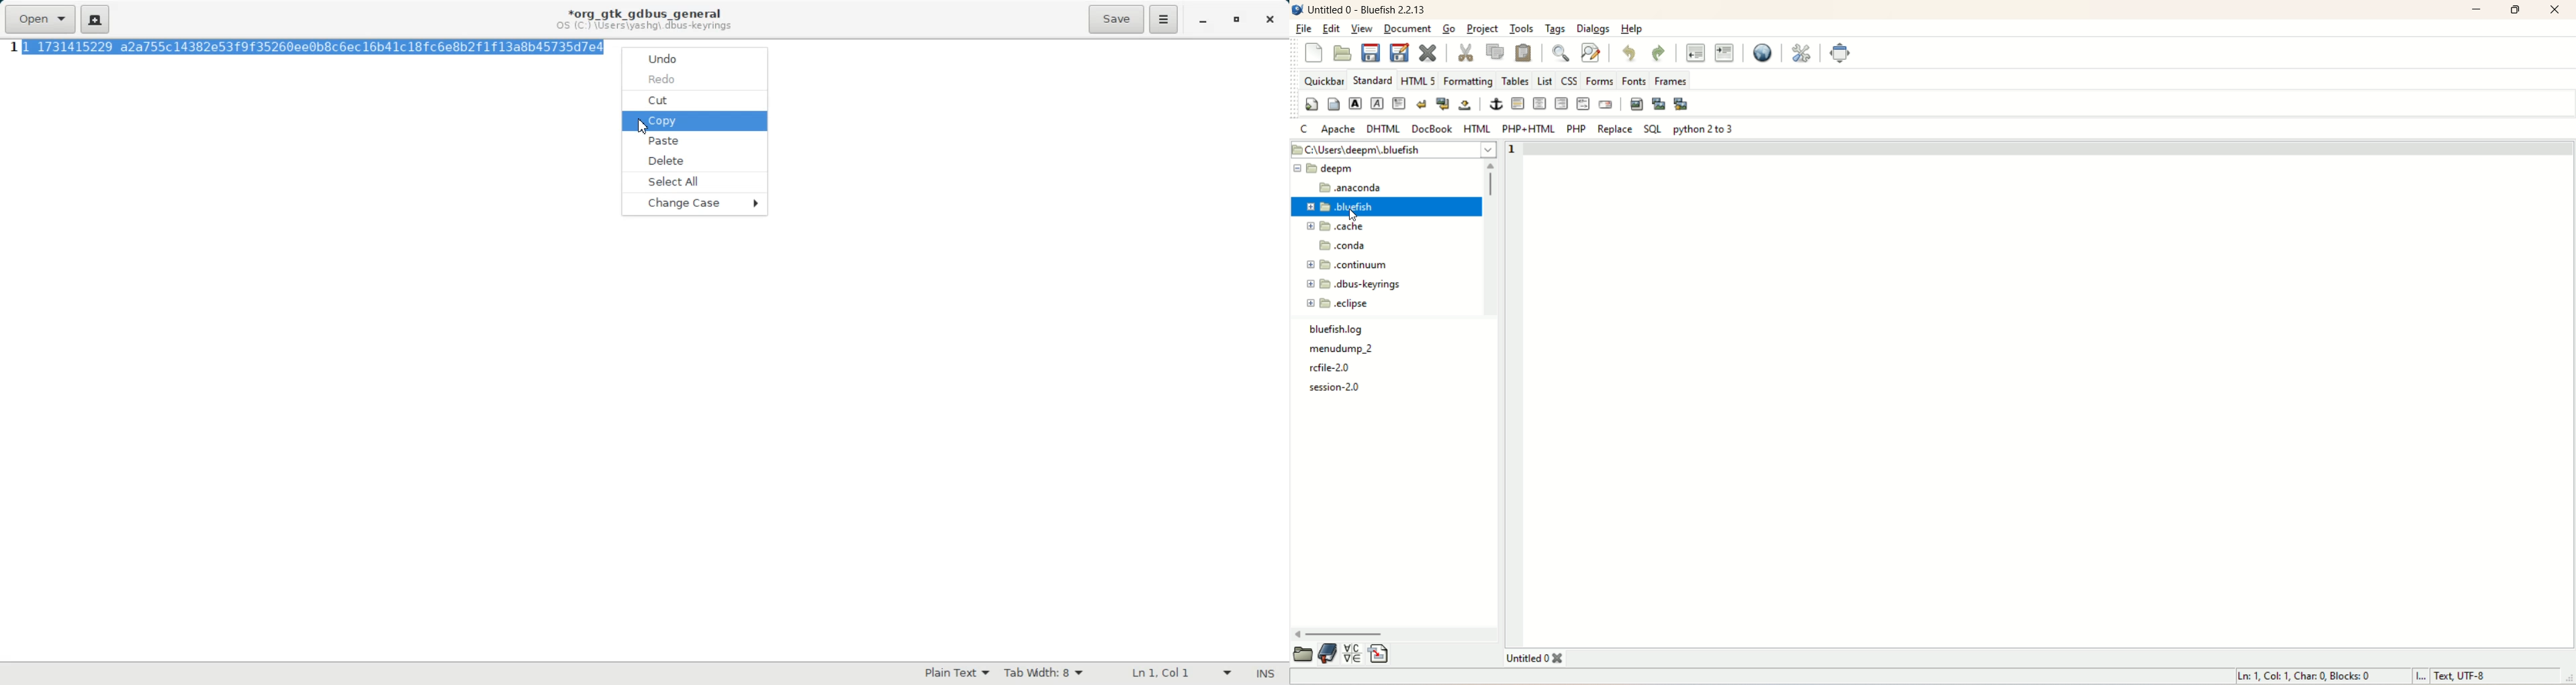 The width and height of the screenshot is (2576, 700). I want to click on horizontal rule, so click(1518, 106).